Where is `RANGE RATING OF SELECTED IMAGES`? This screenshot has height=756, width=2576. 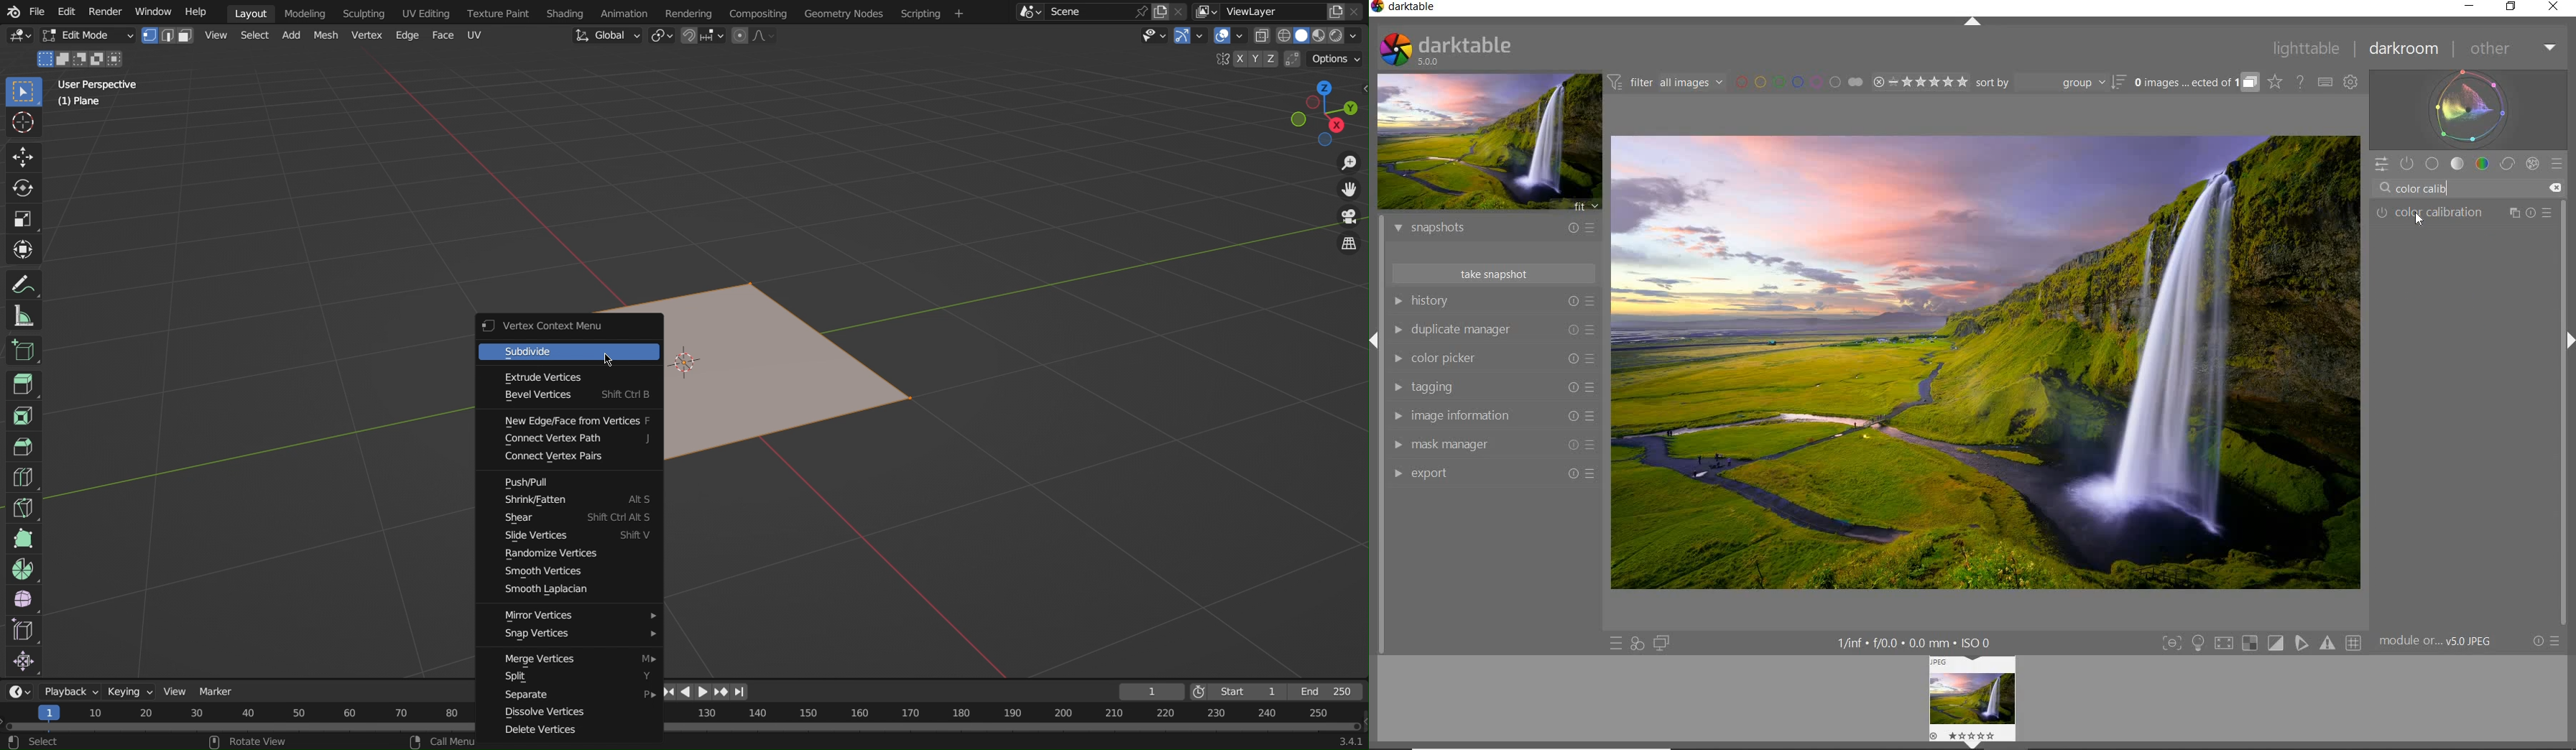 RANGE RATING OF SELECTED IMAGES is located at coordinates (1920, 81).